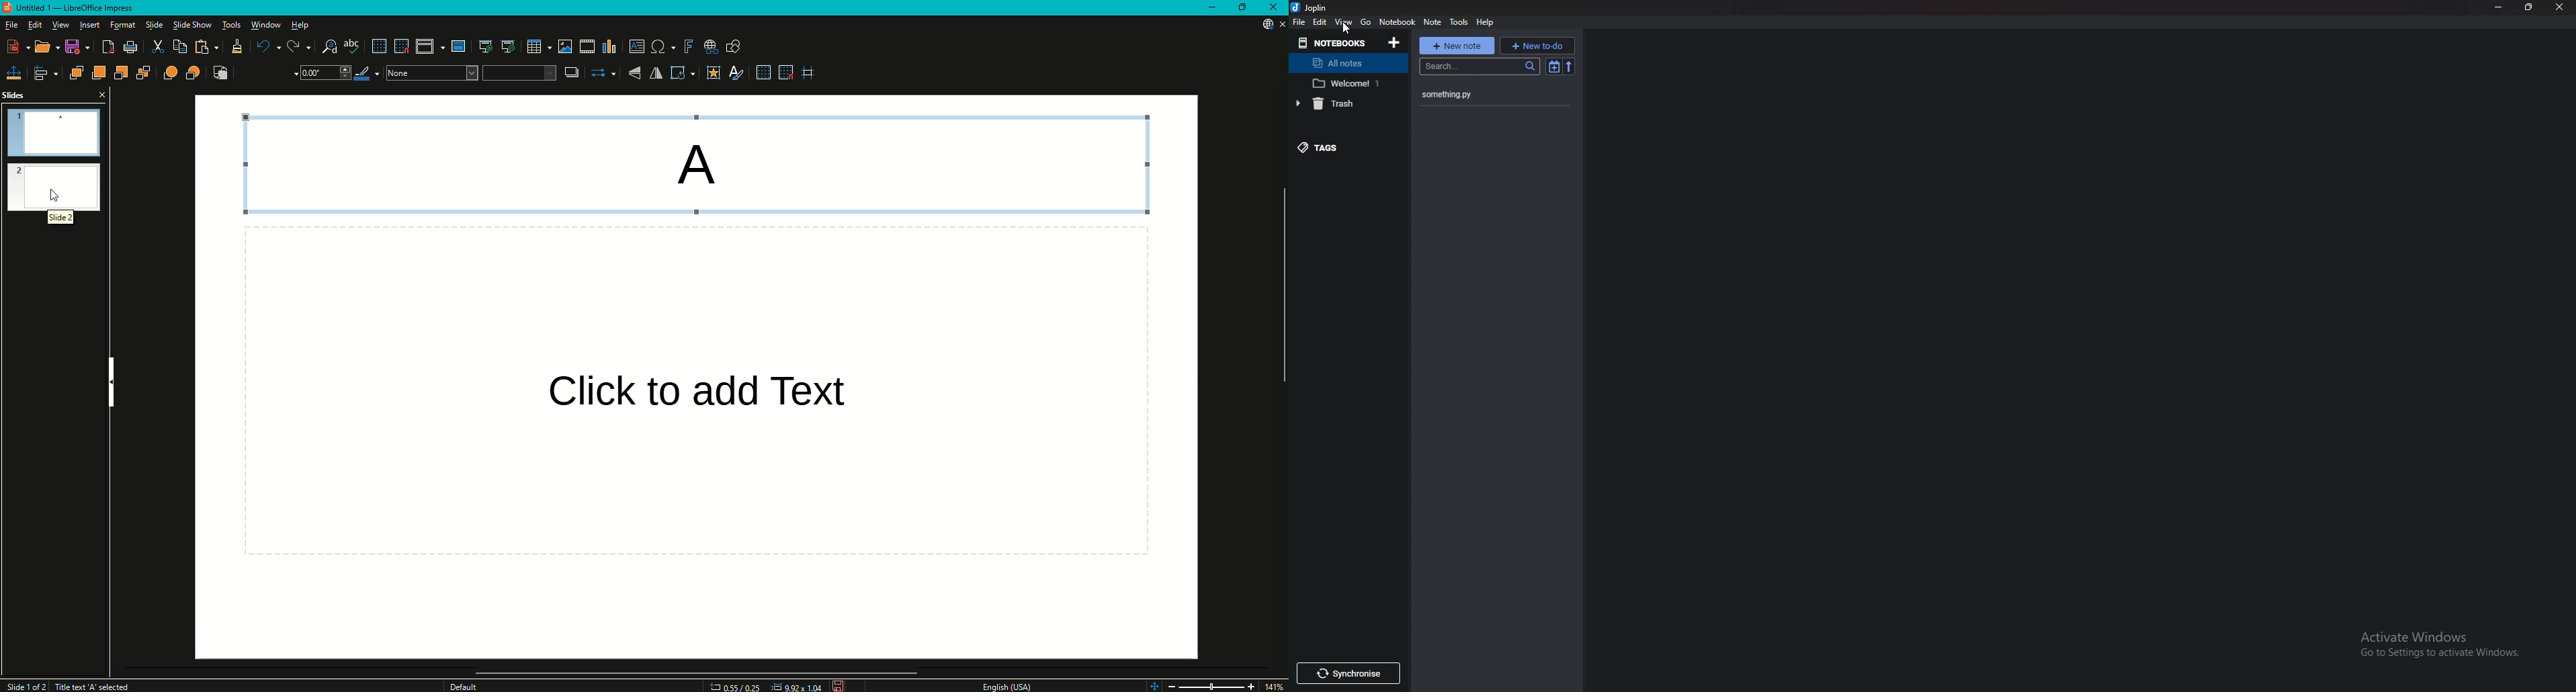 Image resolution: width=2576 pixels, height=700 pixels. Describe the element at coordinates (610, 46) in the screenshot. I see `Insert Chart` at that location.